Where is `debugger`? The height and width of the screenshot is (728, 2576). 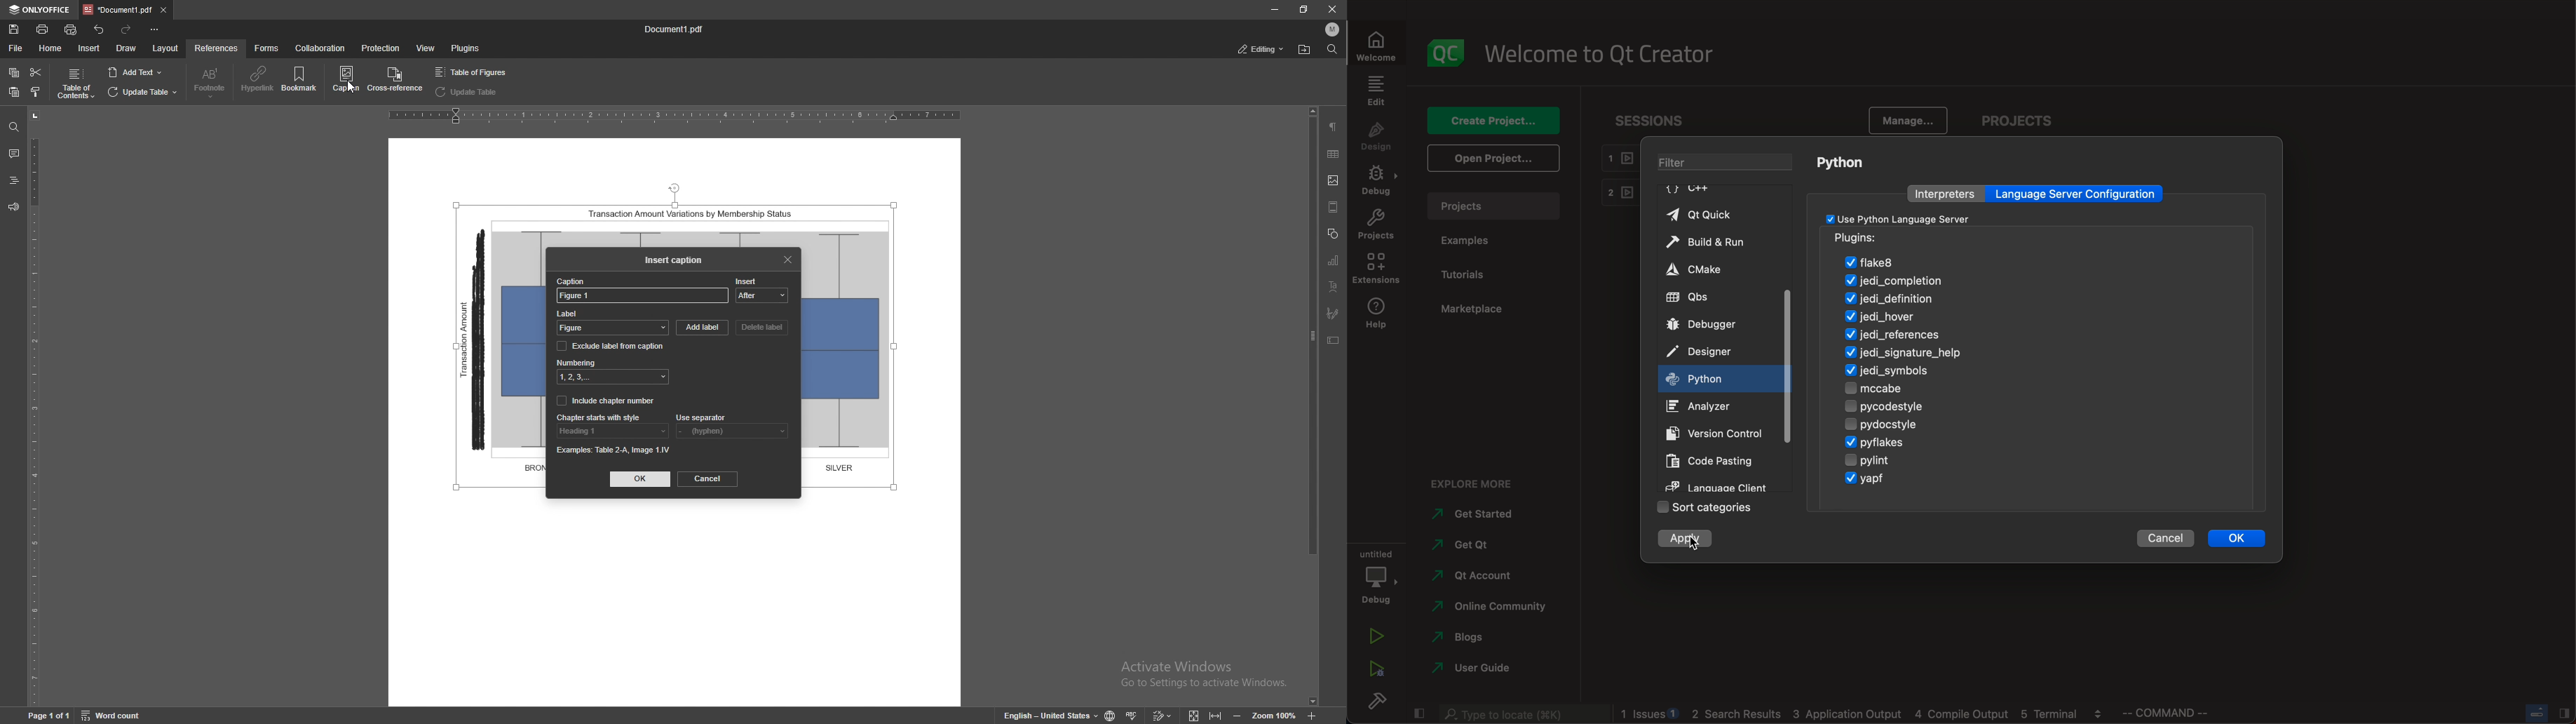
debugger is located at coordinates (1708, 325).